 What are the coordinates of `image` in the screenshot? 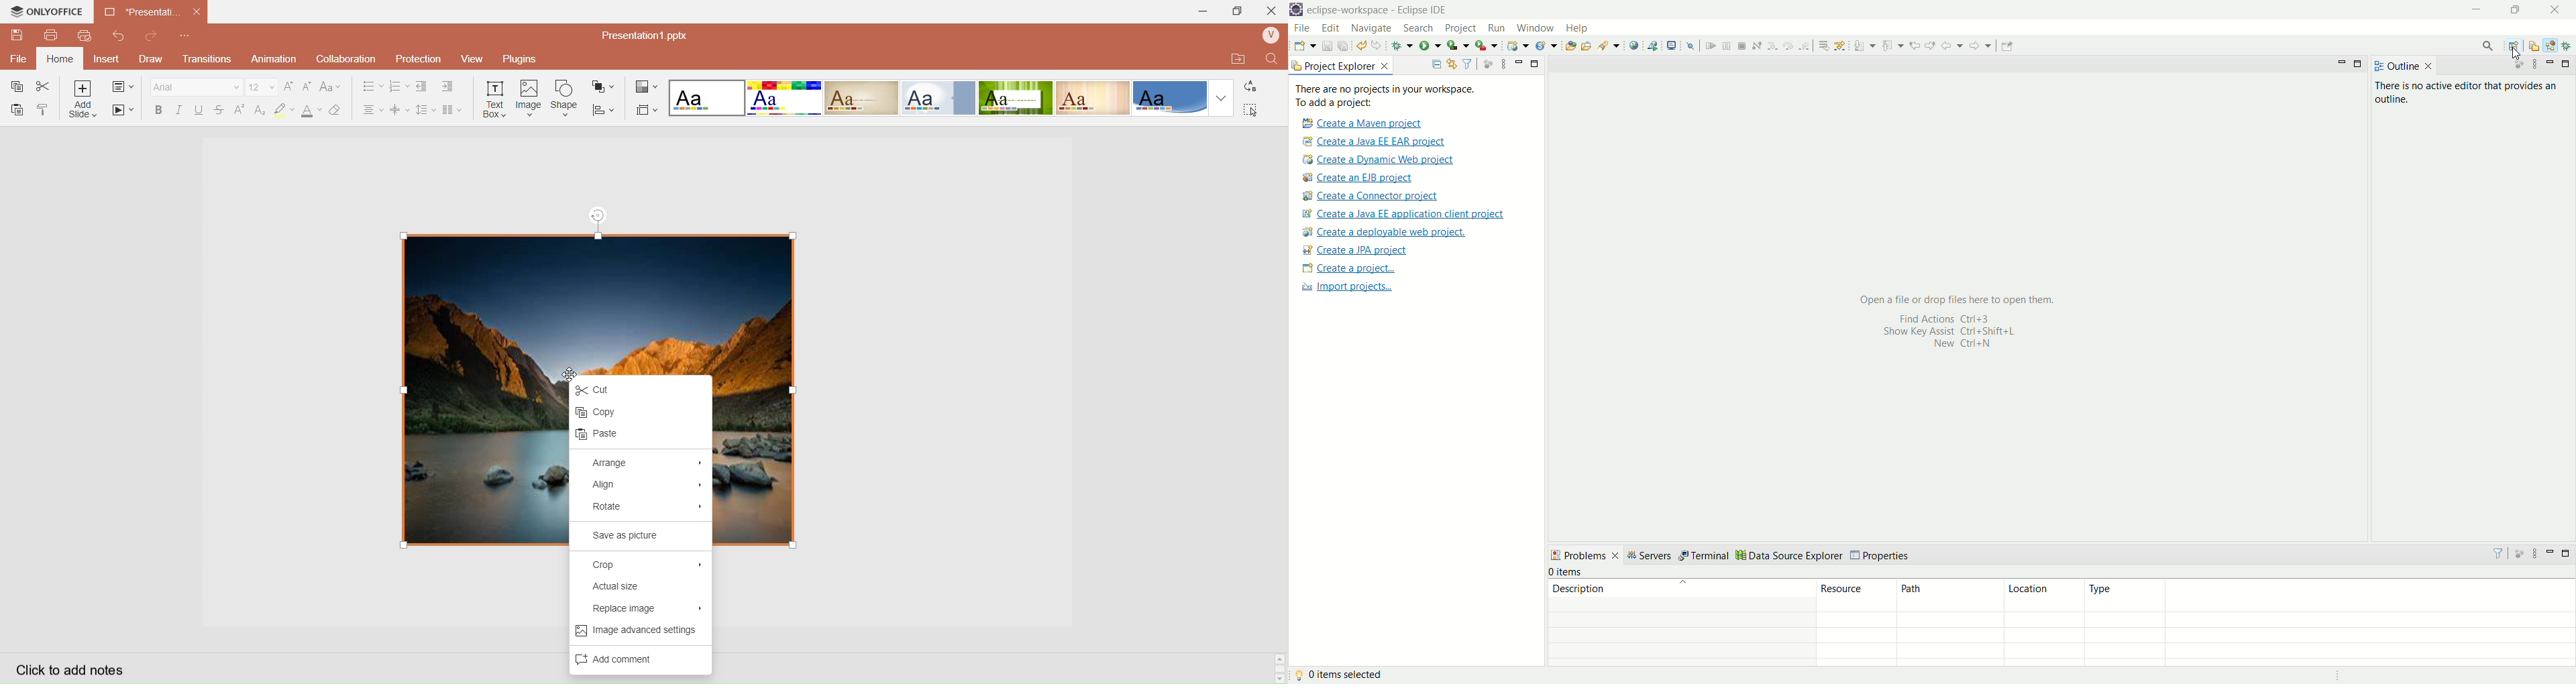 It's located at (601, 292).